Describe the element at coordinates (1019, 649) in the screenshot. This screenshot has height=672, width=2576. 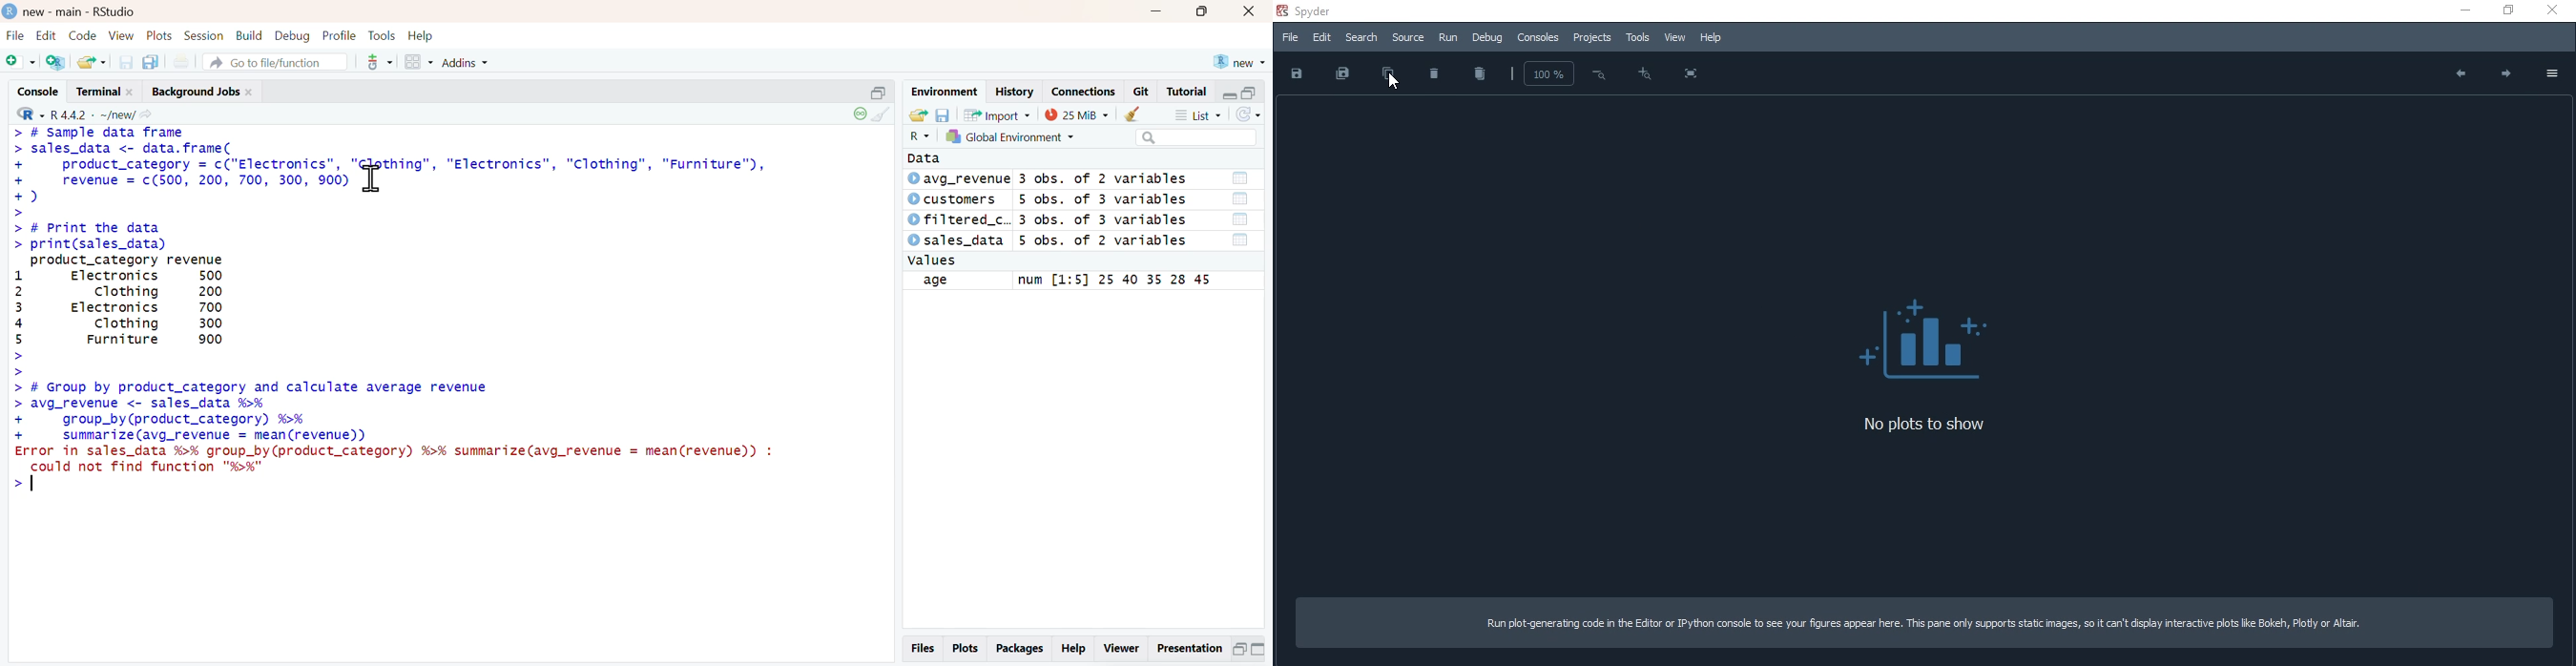
I see `Packages` at that location.